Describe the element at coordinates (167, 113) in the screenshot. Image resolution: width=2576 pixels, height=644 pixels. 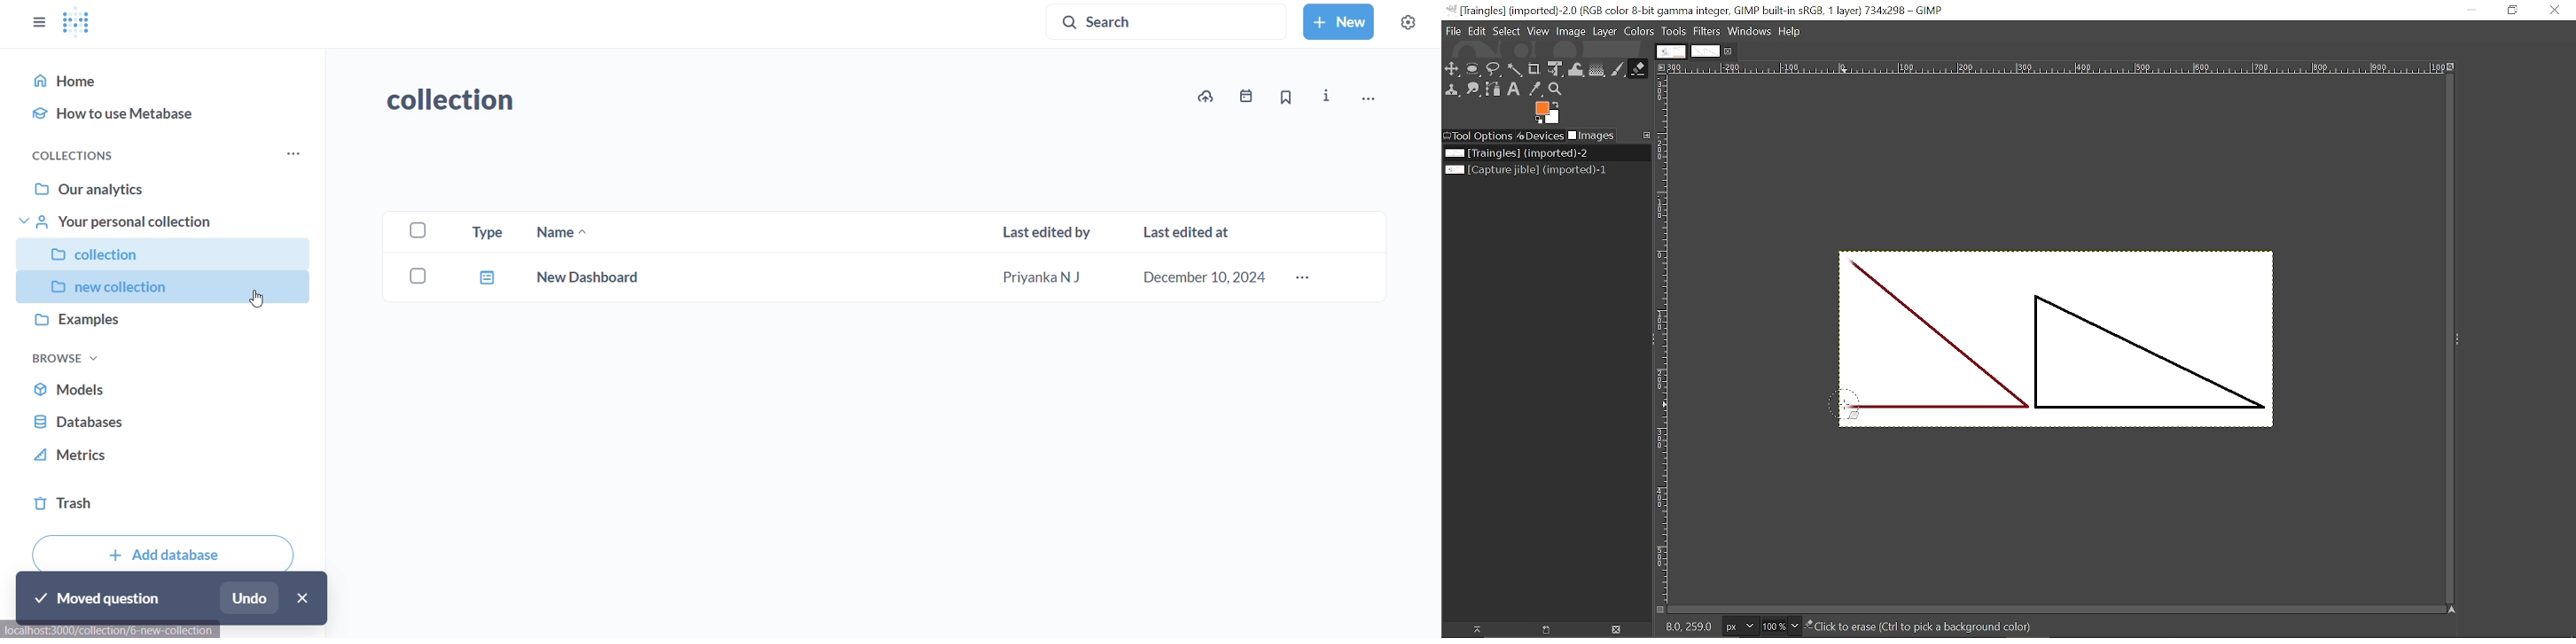
I see `how to use metabase ` at that location.